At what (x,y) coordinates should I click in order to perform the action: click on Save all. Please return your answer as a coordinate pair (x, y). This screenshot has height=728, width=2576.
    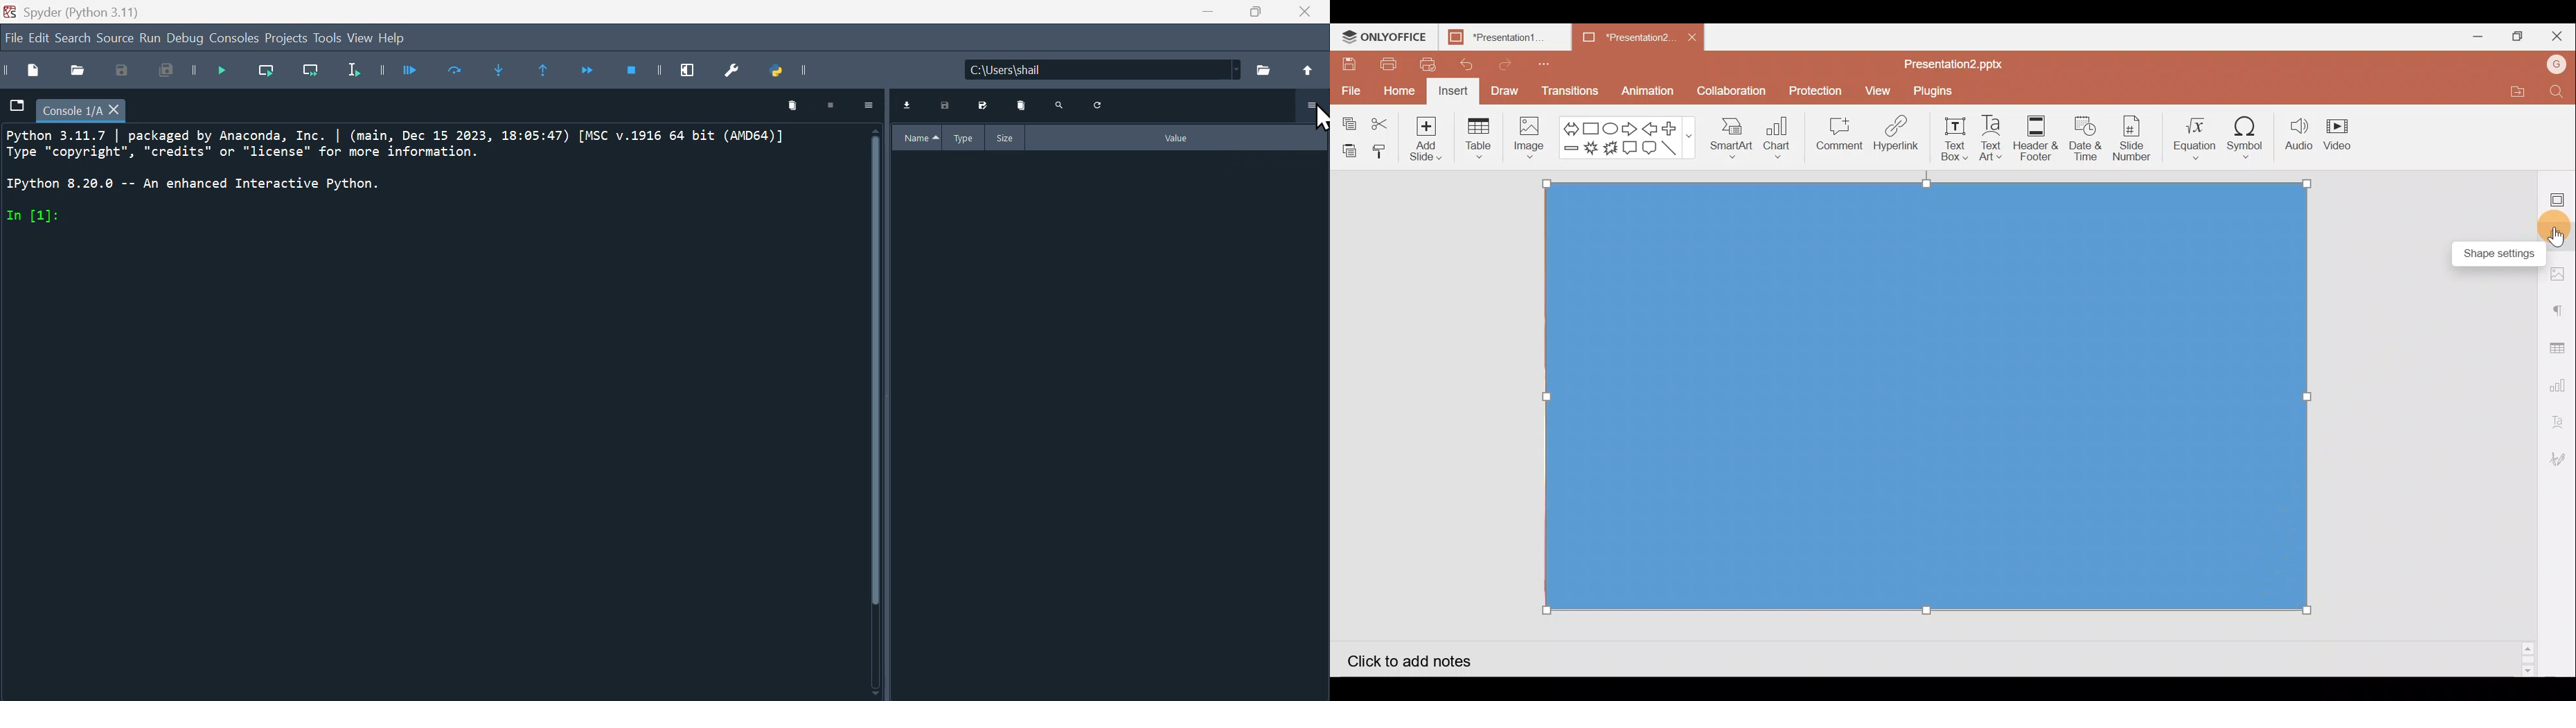
    Looking at the image, I should click on (172, 73).